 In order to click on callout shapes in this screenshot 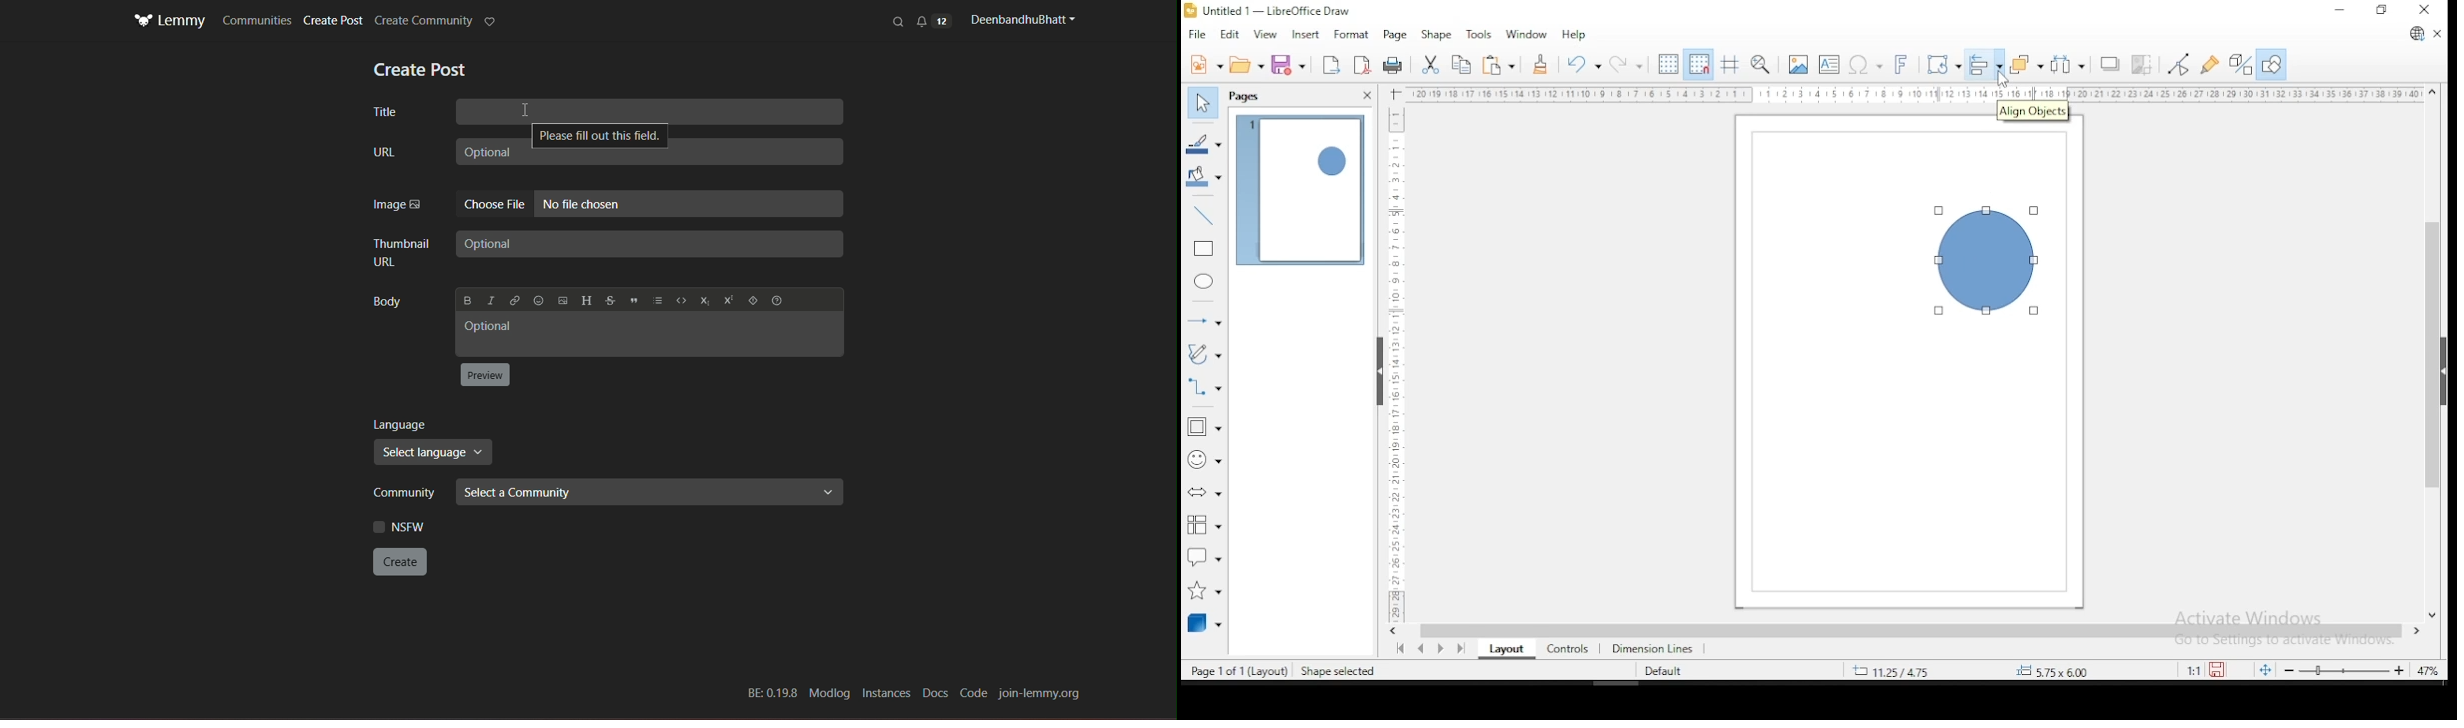, I will do `click(1205, 556)`.